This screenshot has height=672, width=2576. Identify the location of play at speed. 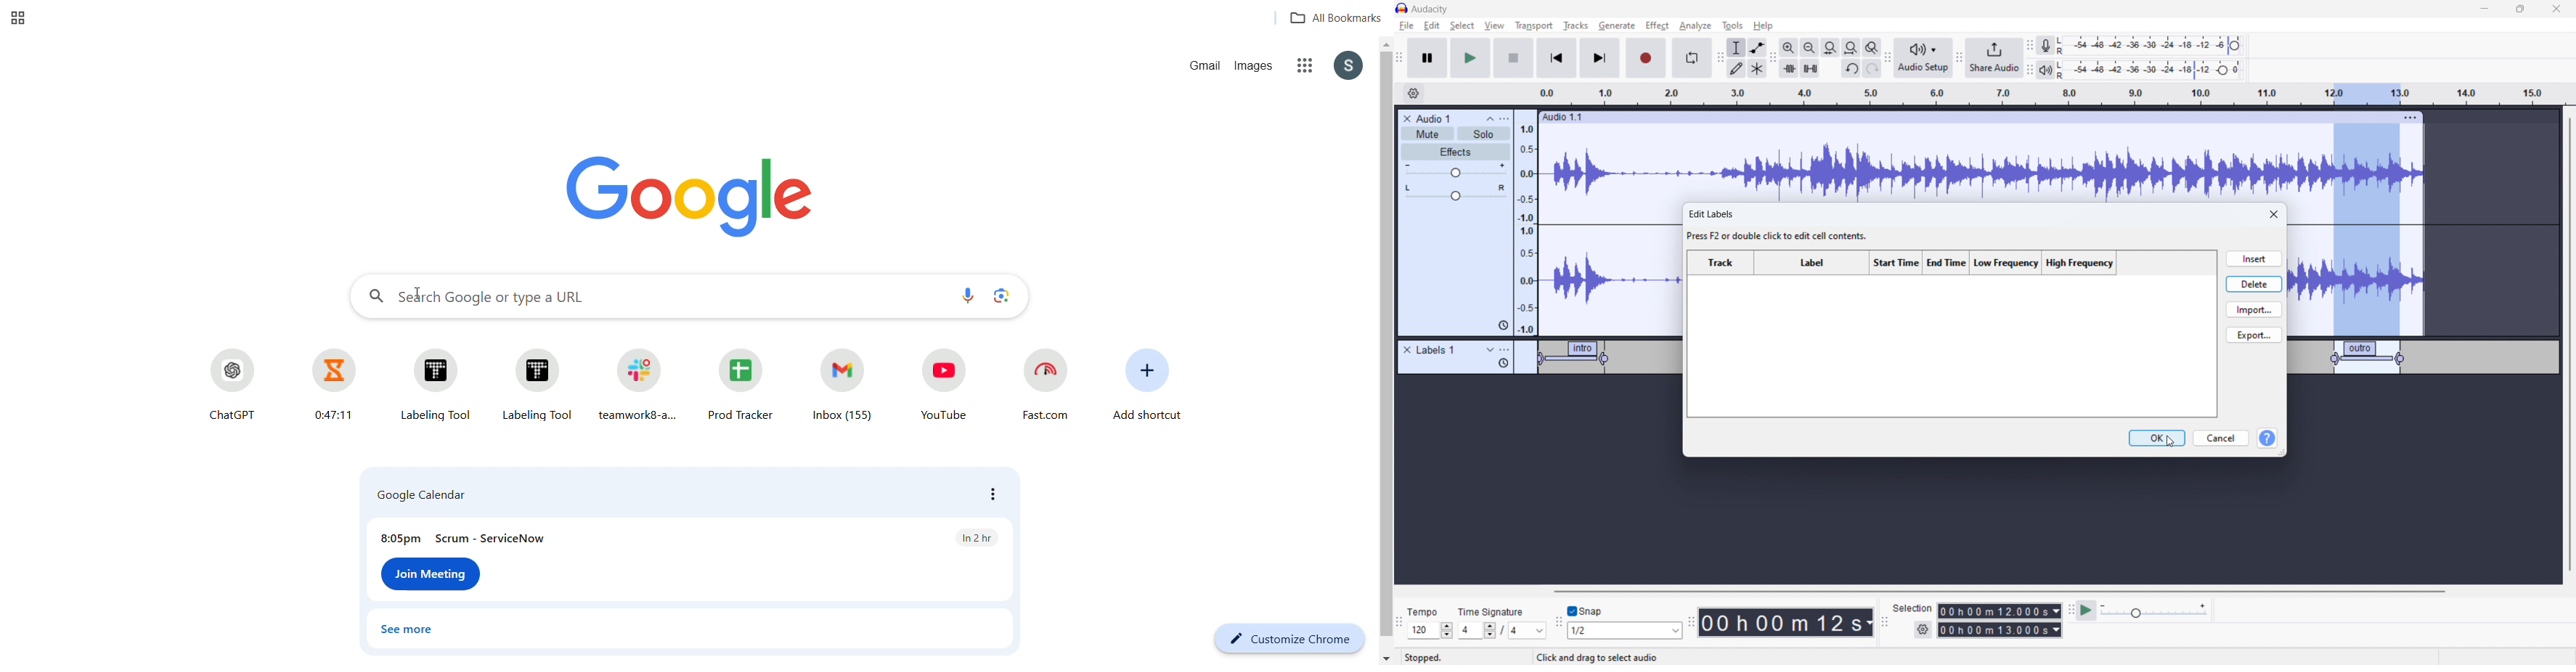
(2086, 610).